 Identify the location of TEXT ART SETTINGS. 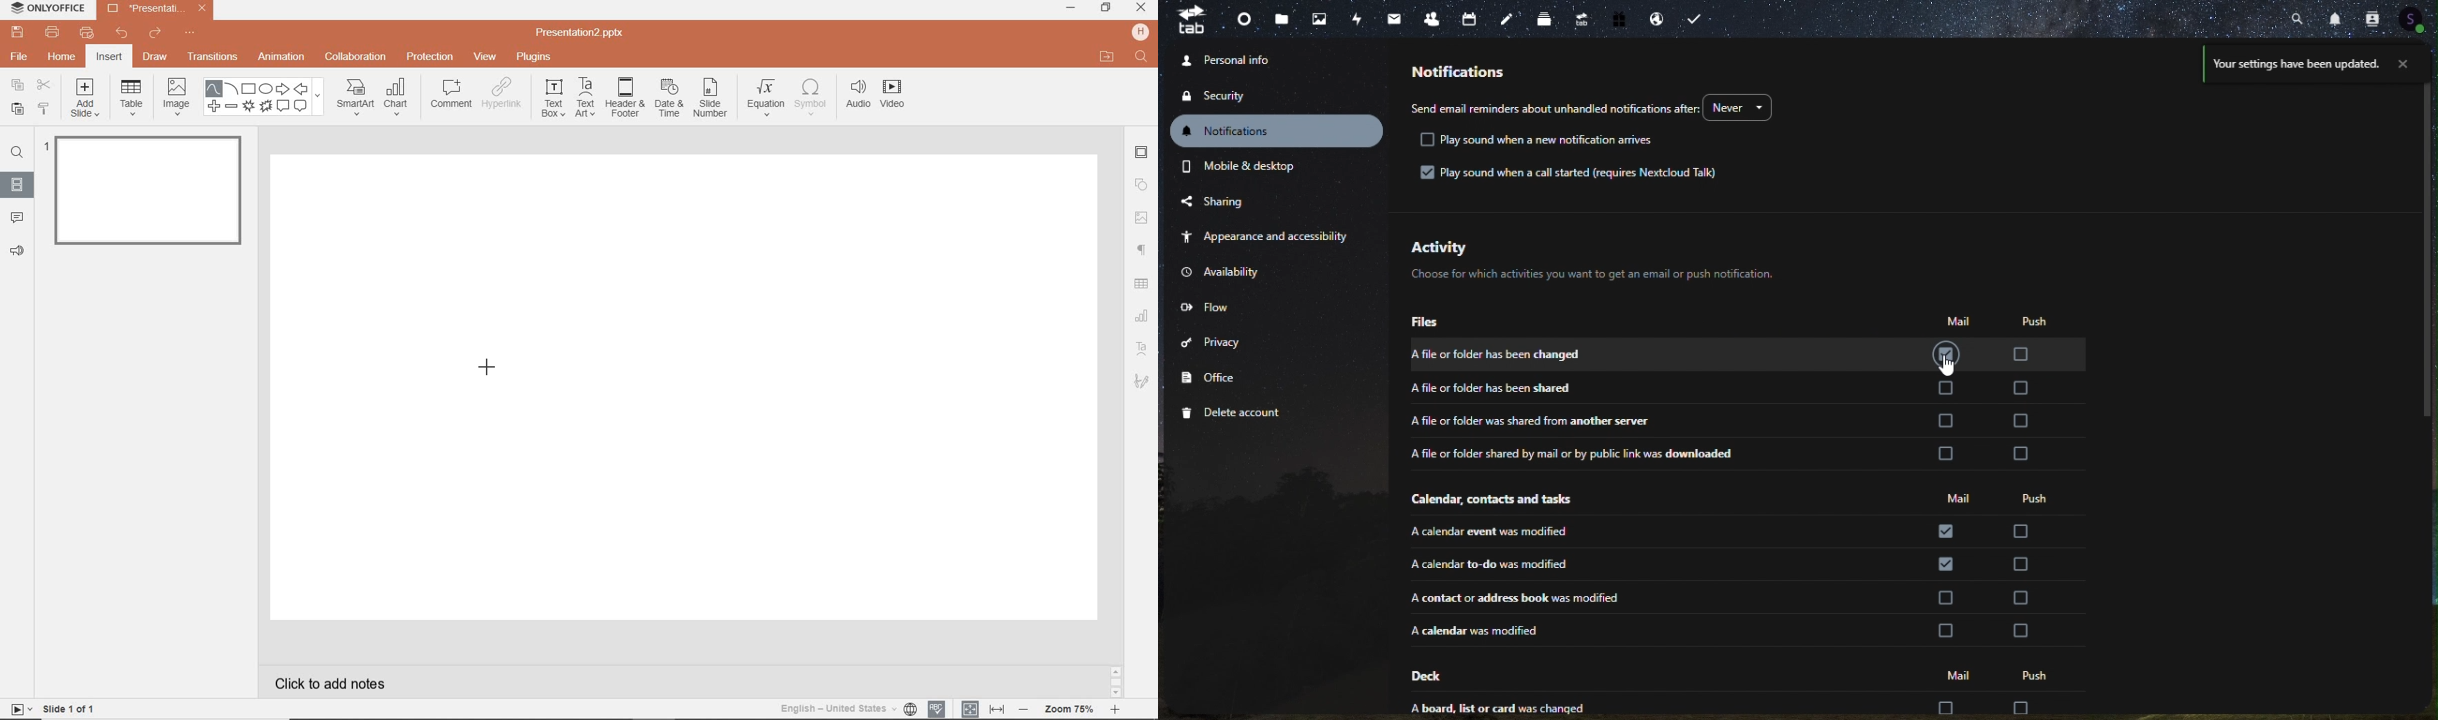
(1143, 349).